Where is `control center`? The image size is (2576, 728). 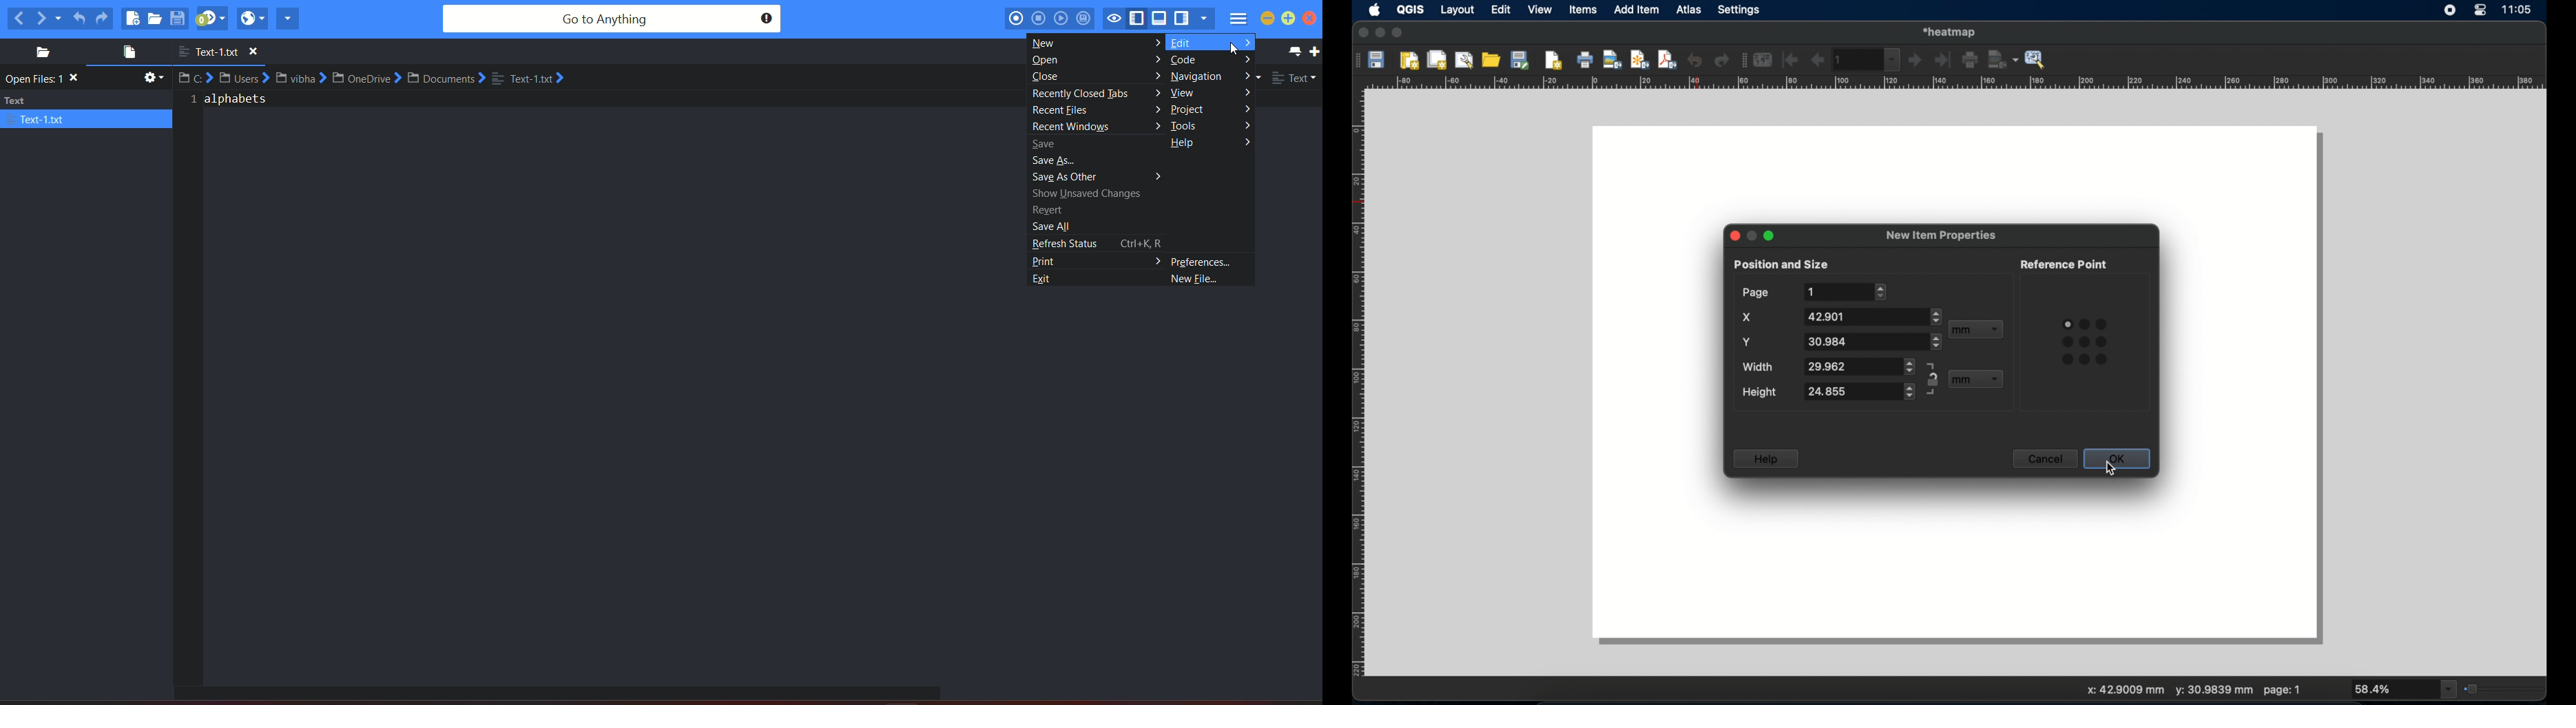
control center is located at coordinates (2480, 11).